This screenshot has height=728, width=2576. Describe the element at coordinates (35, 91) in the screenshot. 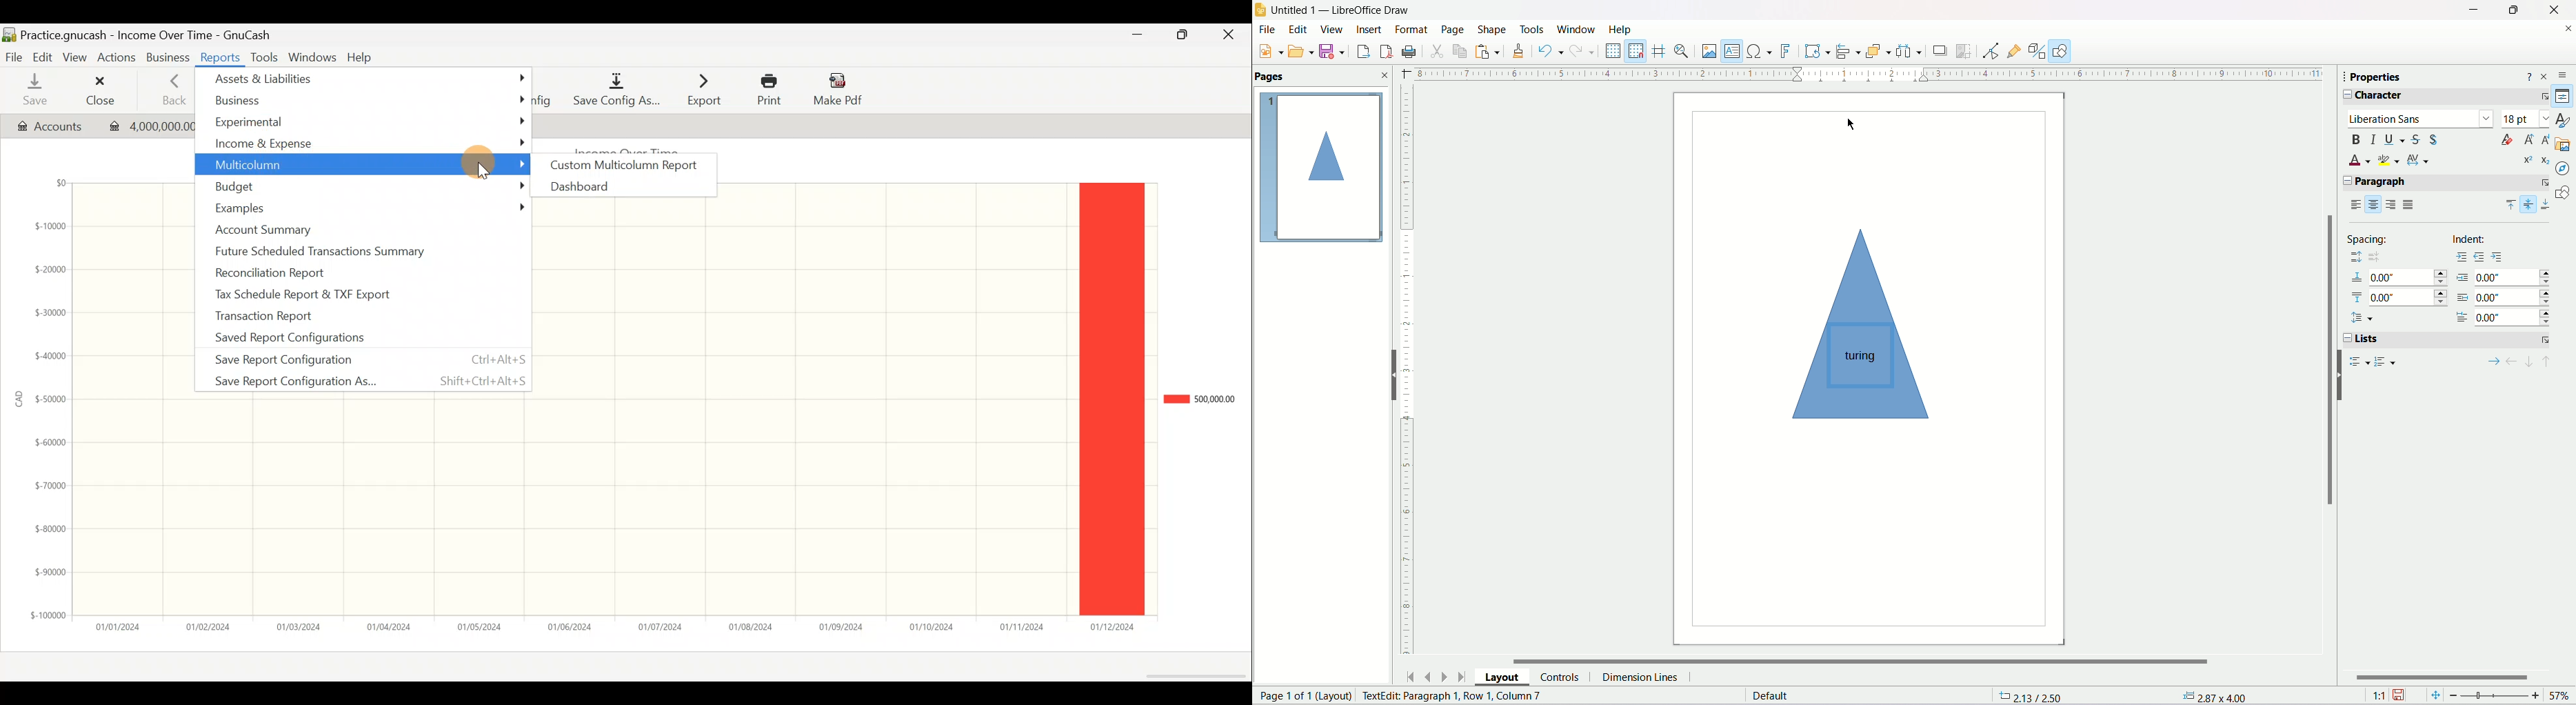

I see `Save` at that location.